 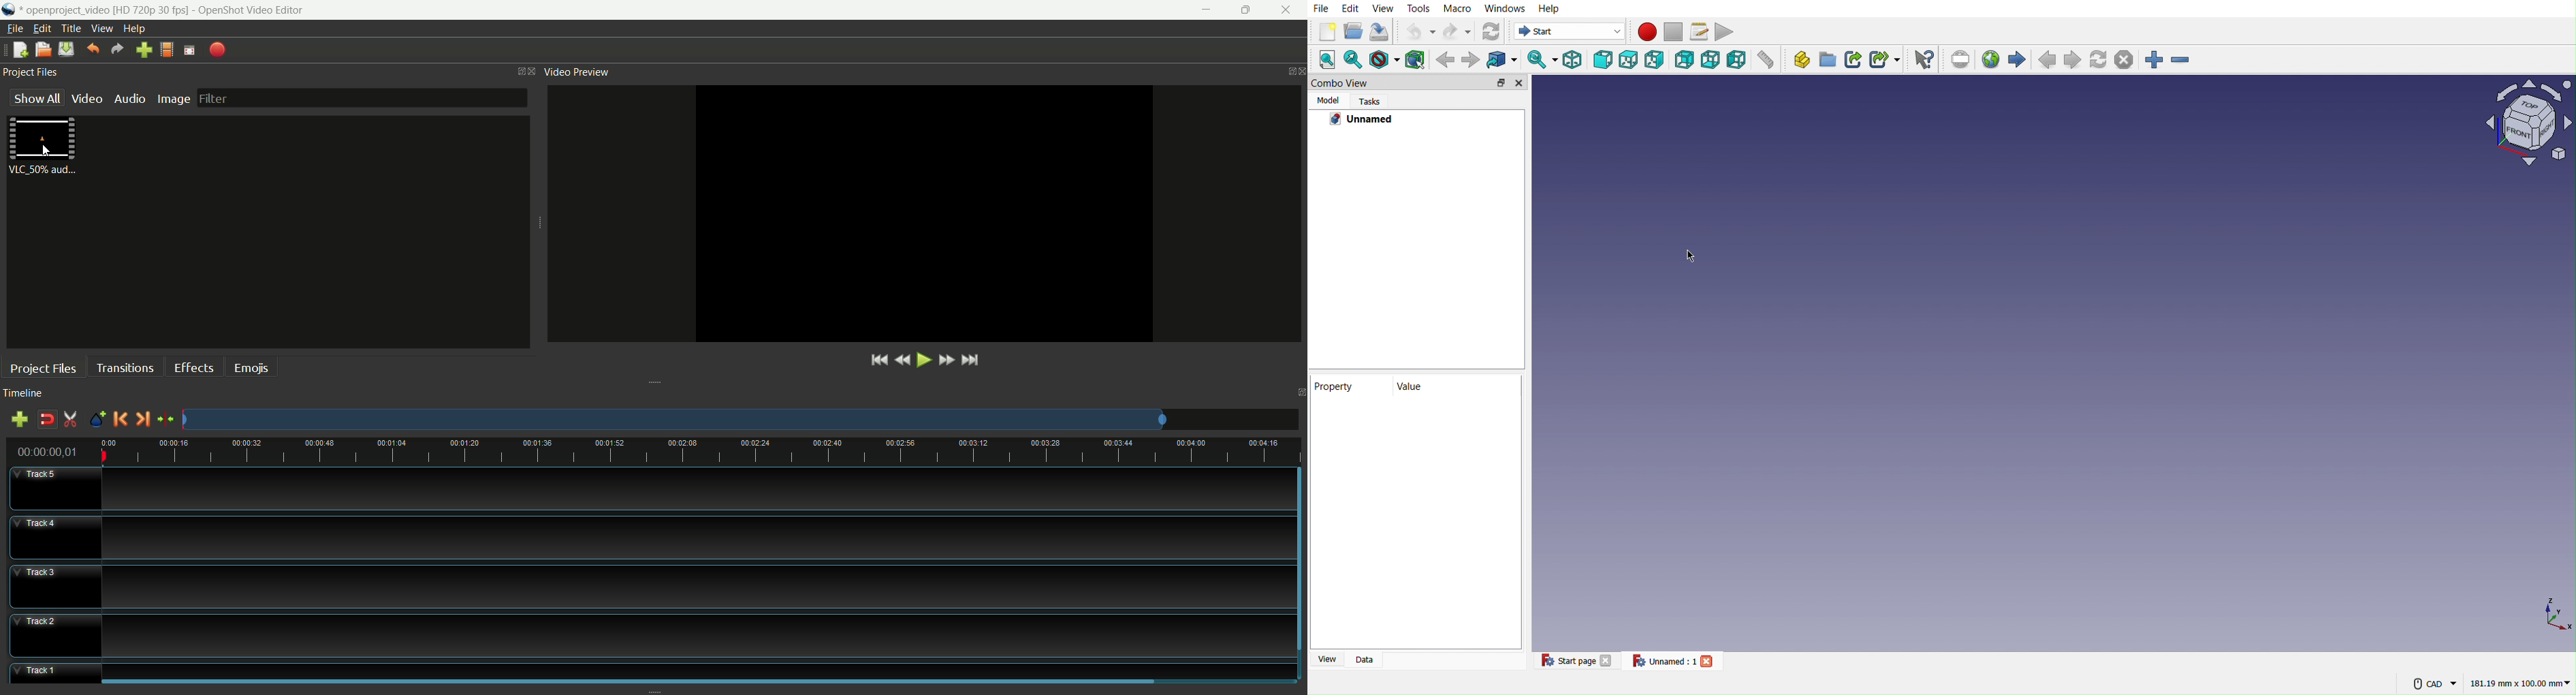 What do you see at coordinates (1699, 30) in the screenshot?
I see `Execute a recorded macro` at bounding box center [1699, 30].